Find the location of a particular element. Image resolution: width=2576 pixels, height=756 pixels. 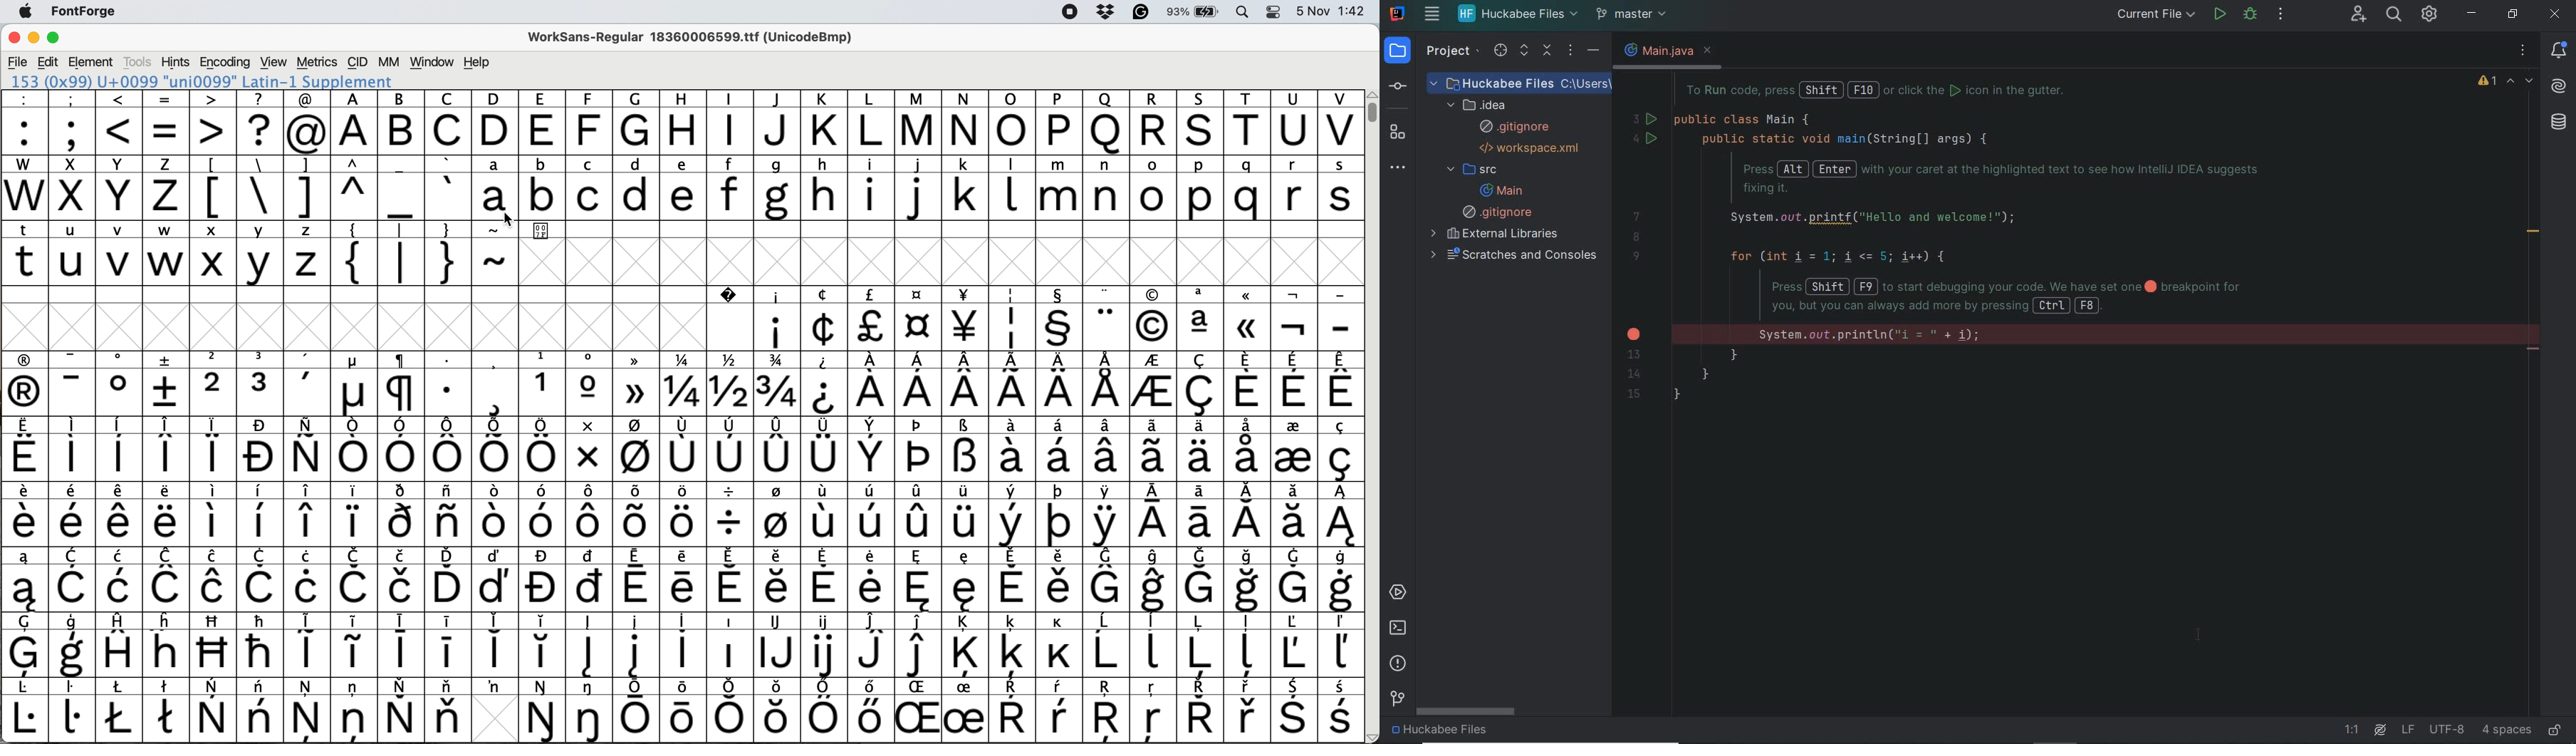

symbol is located at coordinates (543, 710).